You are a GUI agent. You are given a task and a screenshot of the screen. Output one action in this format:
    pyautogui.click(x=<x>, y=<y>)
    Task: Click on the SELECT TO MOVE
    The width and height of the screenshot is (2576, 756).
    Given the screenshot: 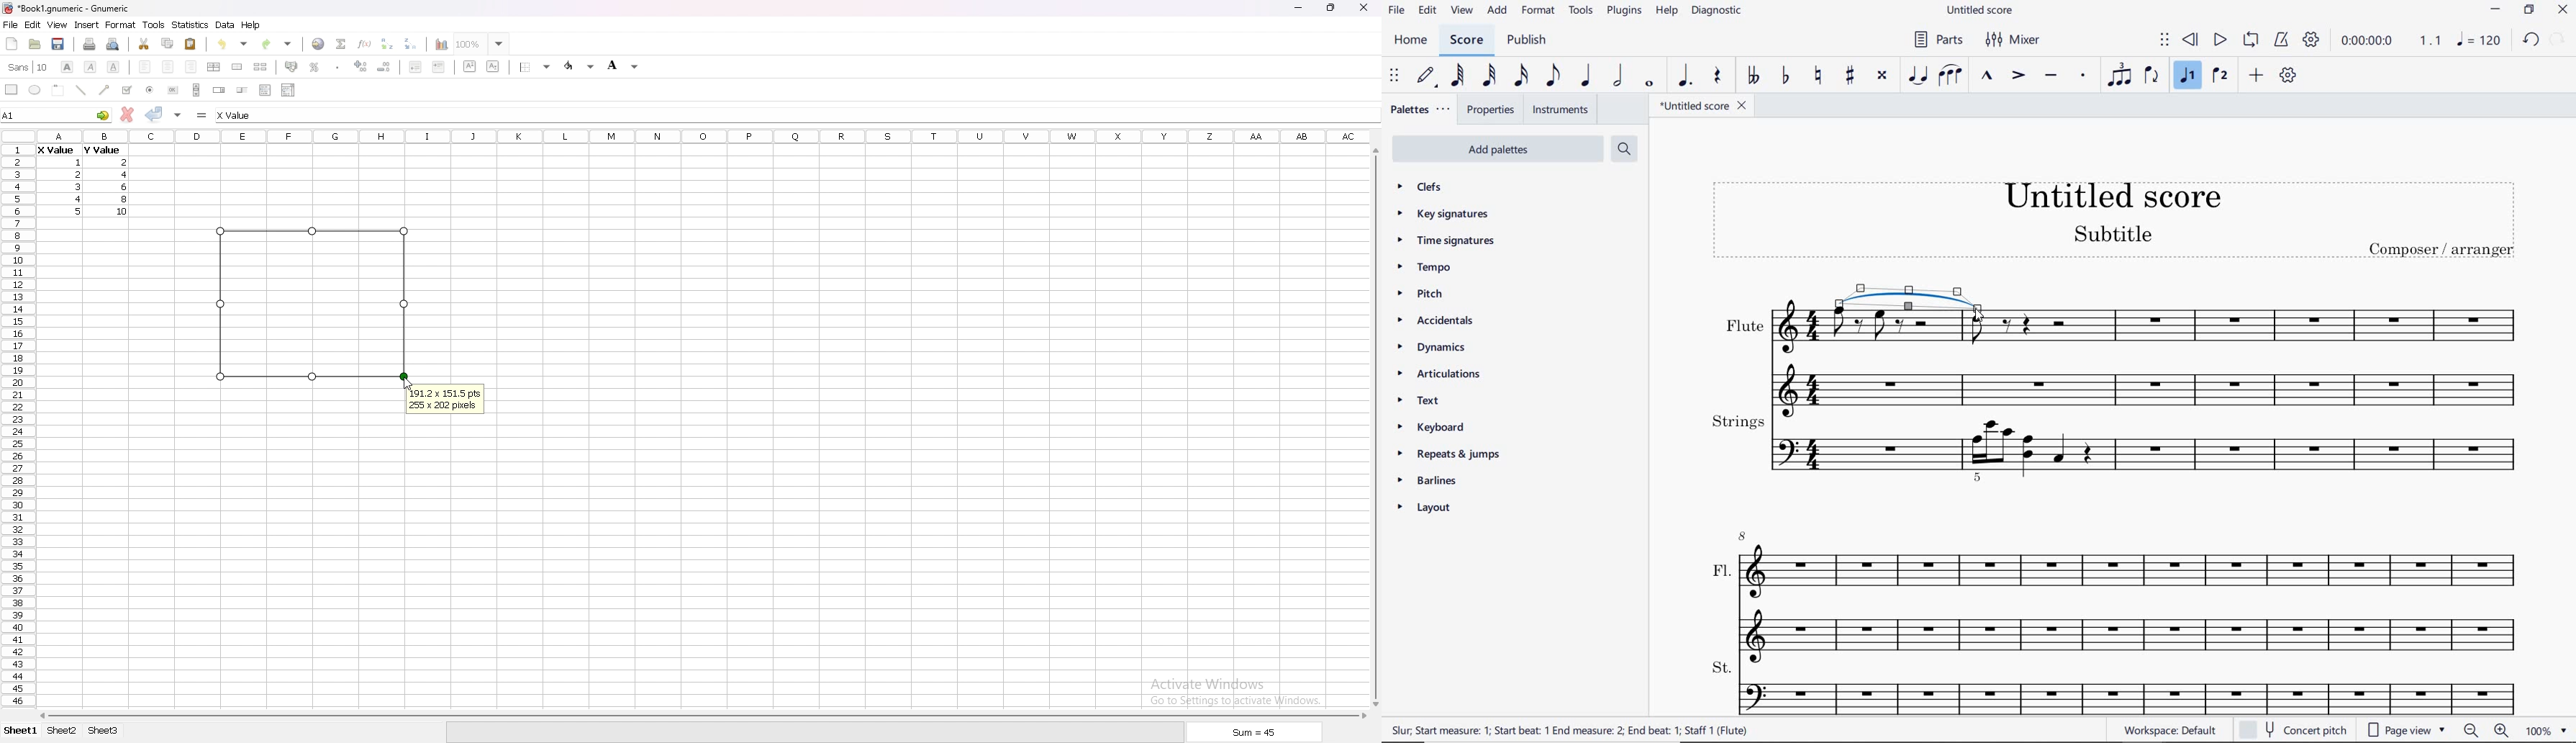 What is the action you would take?
    pyautogui.click(x=2164, y=39)
    